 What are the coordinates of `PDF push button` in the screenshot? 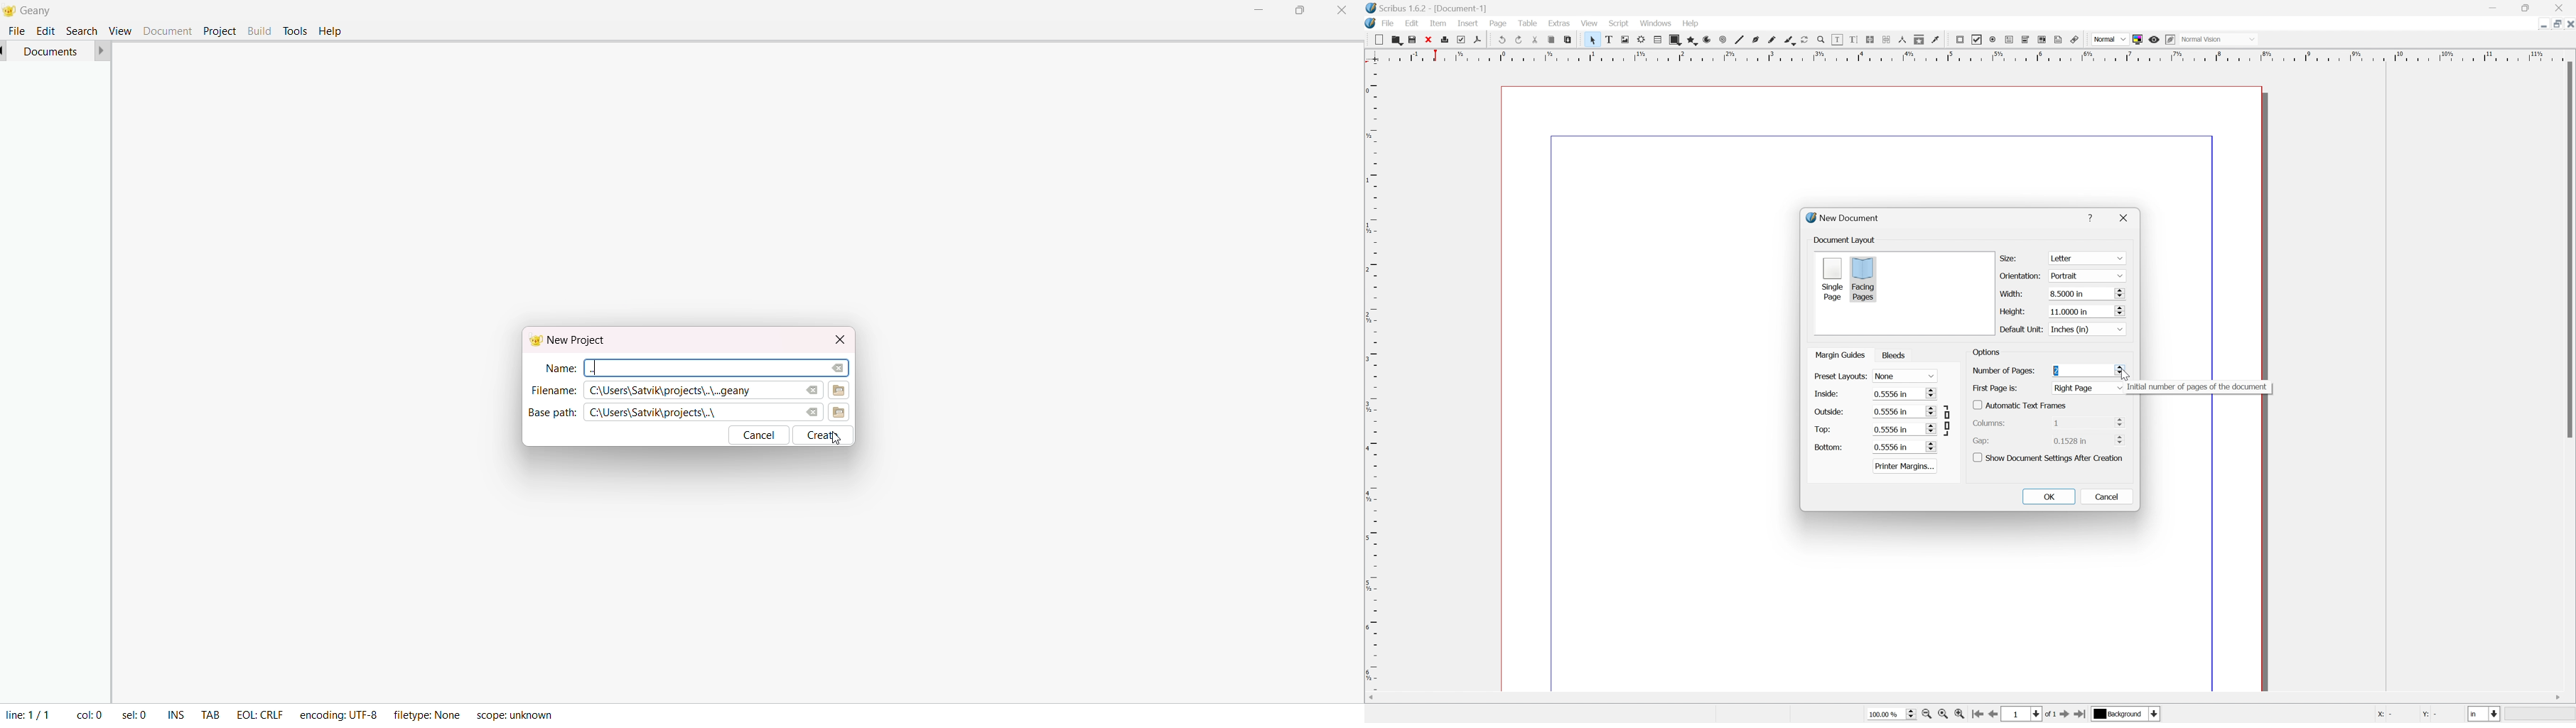 It's located at (1959, 40).